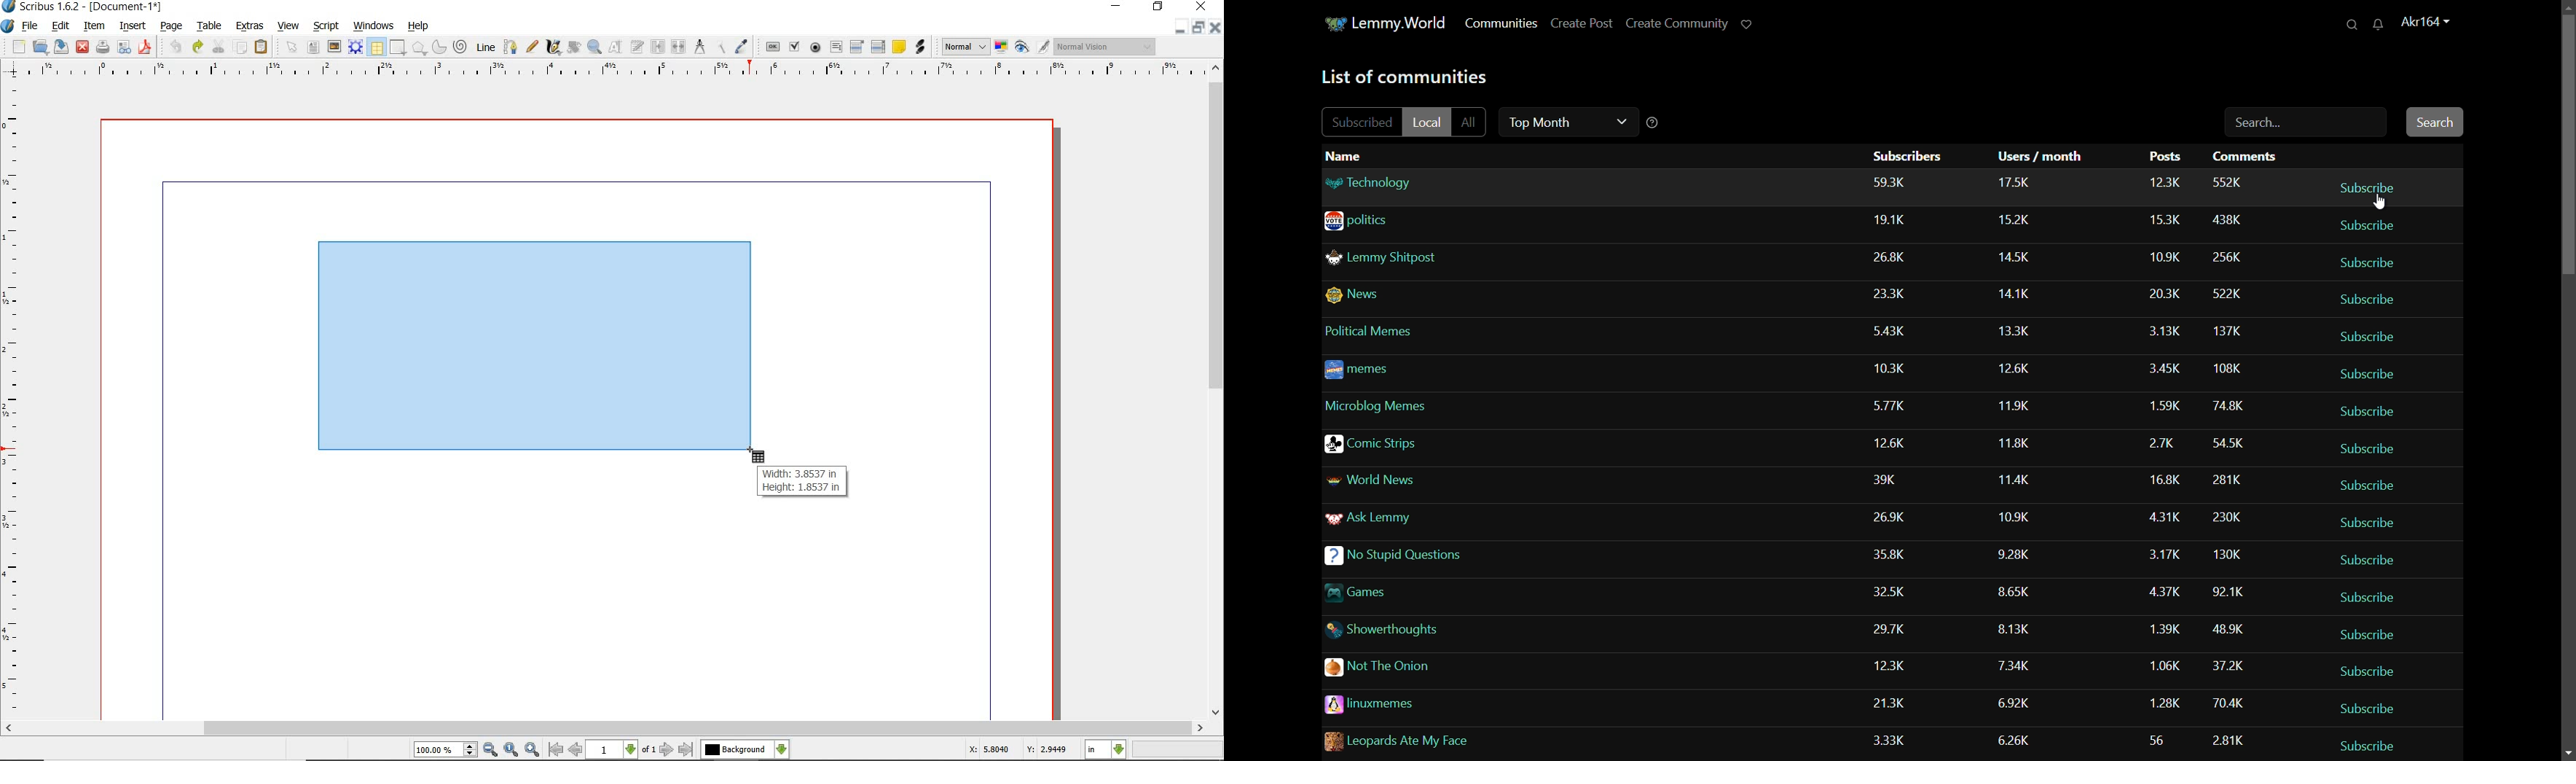 The image size is (2576, 784). Describe the element at coordinates (2225, 256) in the screenshot. I see `comments` at that location.